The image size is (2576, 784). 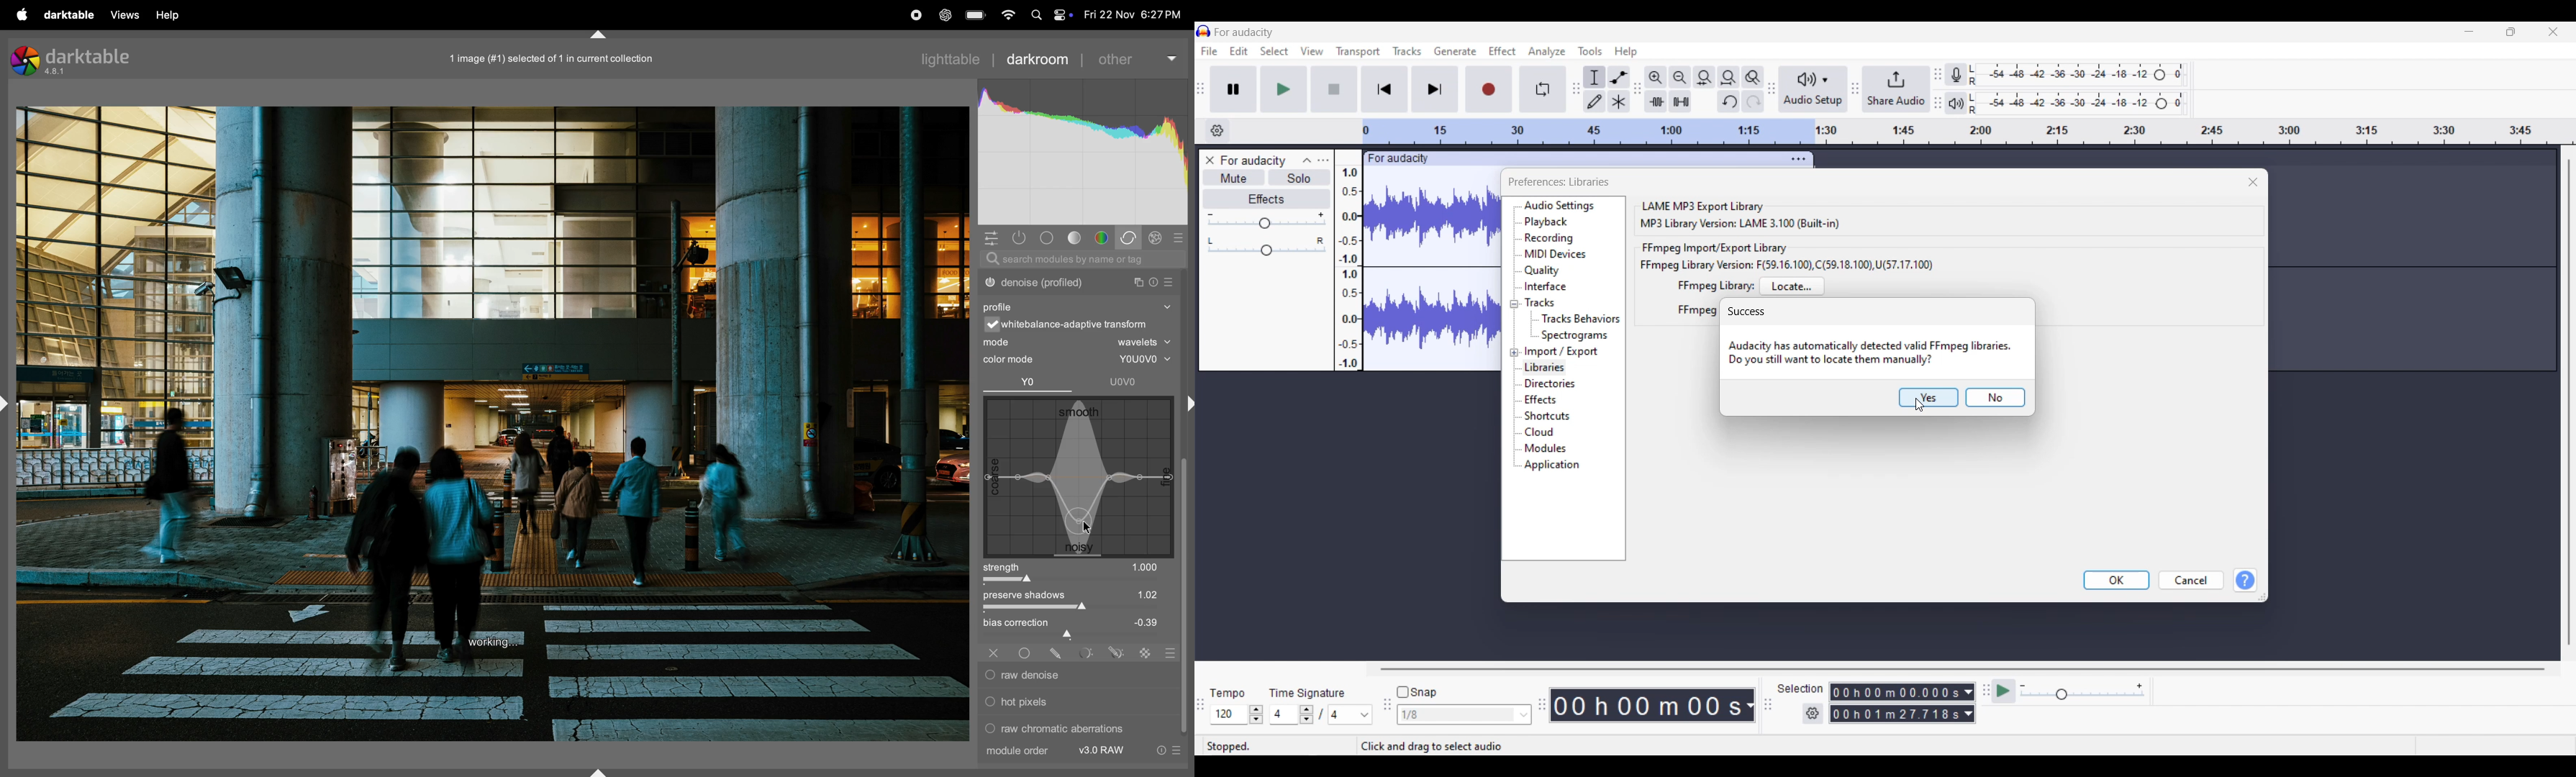 What do you see at coordinates (1595, 101) in the screenshot?
I see `Draw tool` at bounding box center [1595, 101].